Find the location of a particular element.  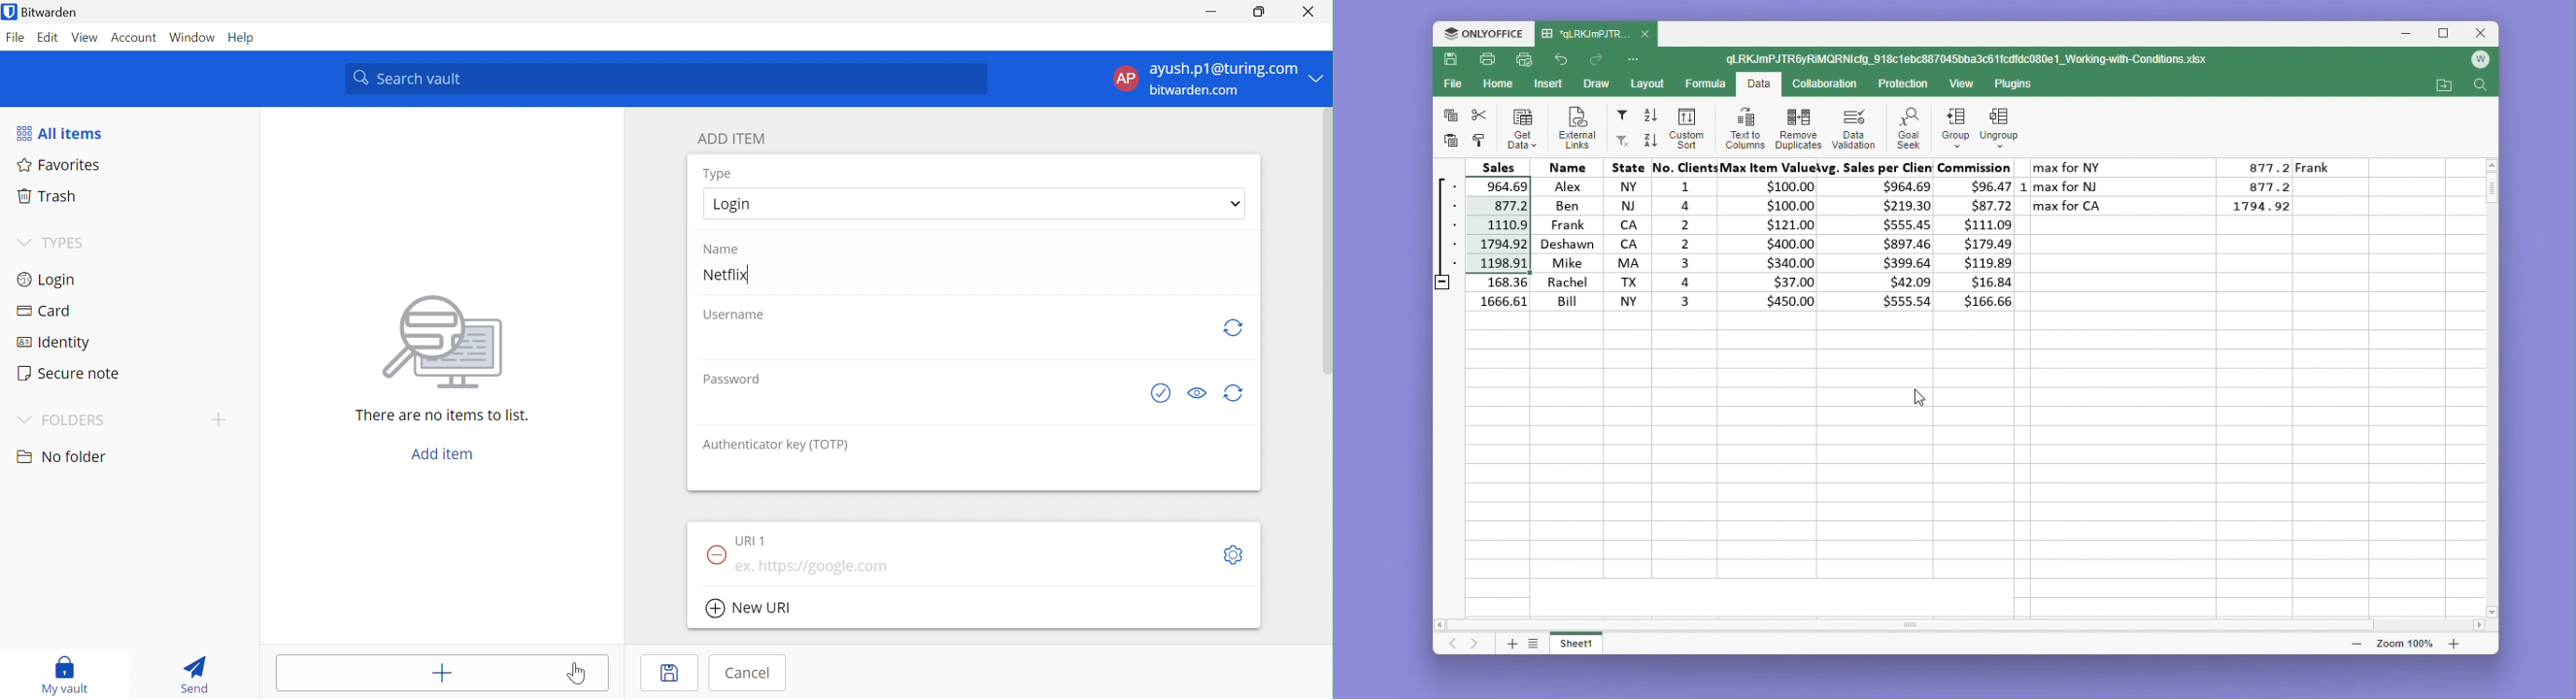

Go back  is located at coordinates (1564, 60).